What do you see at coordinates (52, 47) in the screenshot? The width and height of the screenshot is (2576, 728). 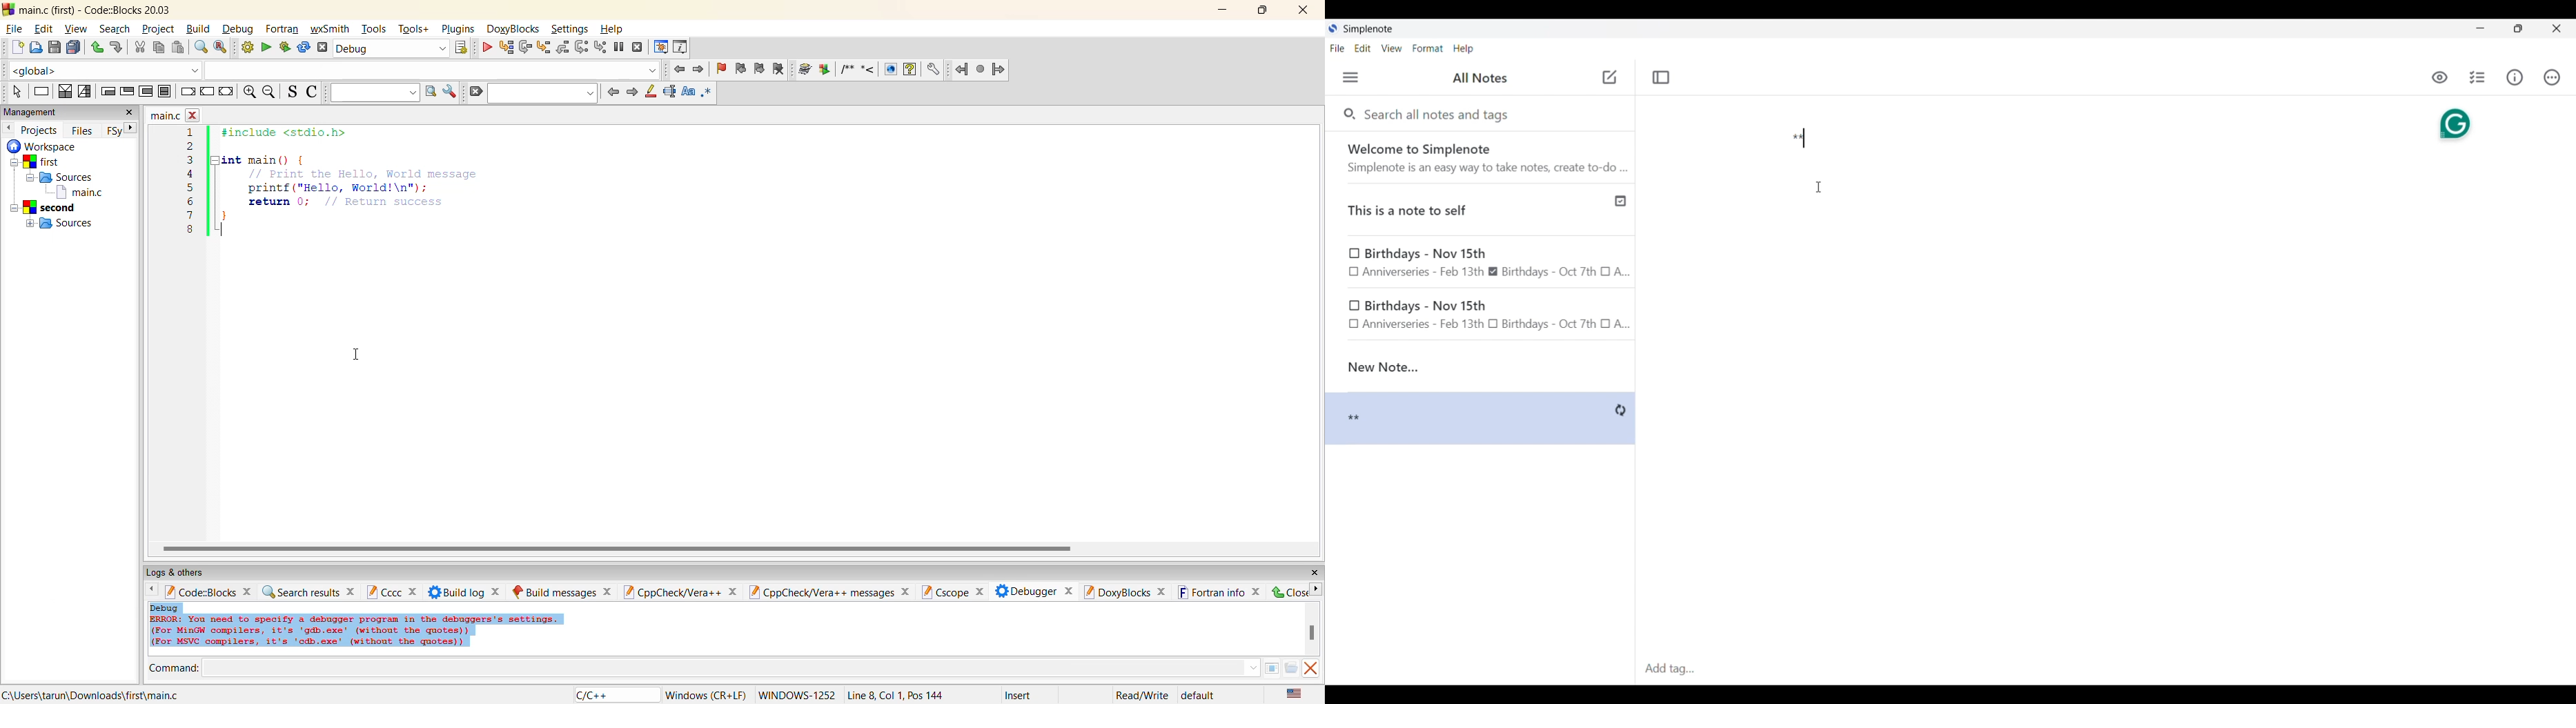 I see `save` at bounding box center [52, 47].